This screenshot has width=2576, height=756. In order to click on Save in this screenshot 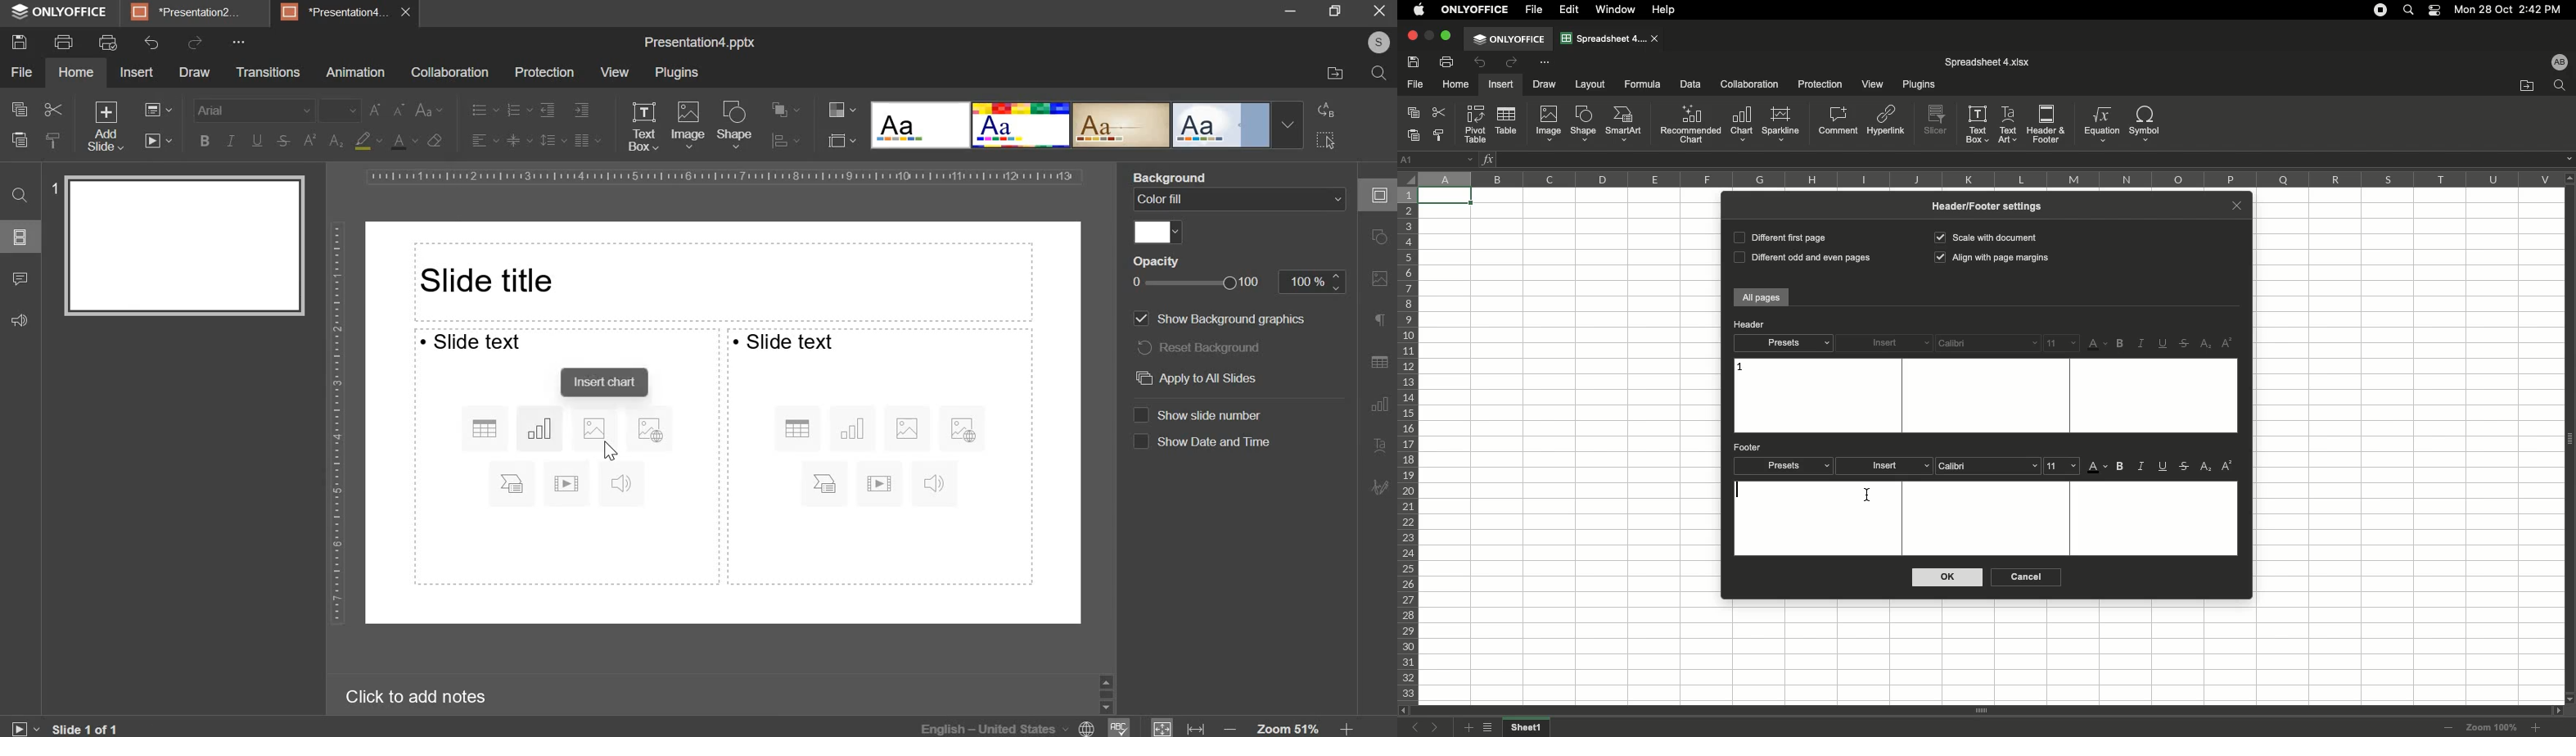, I will do `click(1416, 61)`.